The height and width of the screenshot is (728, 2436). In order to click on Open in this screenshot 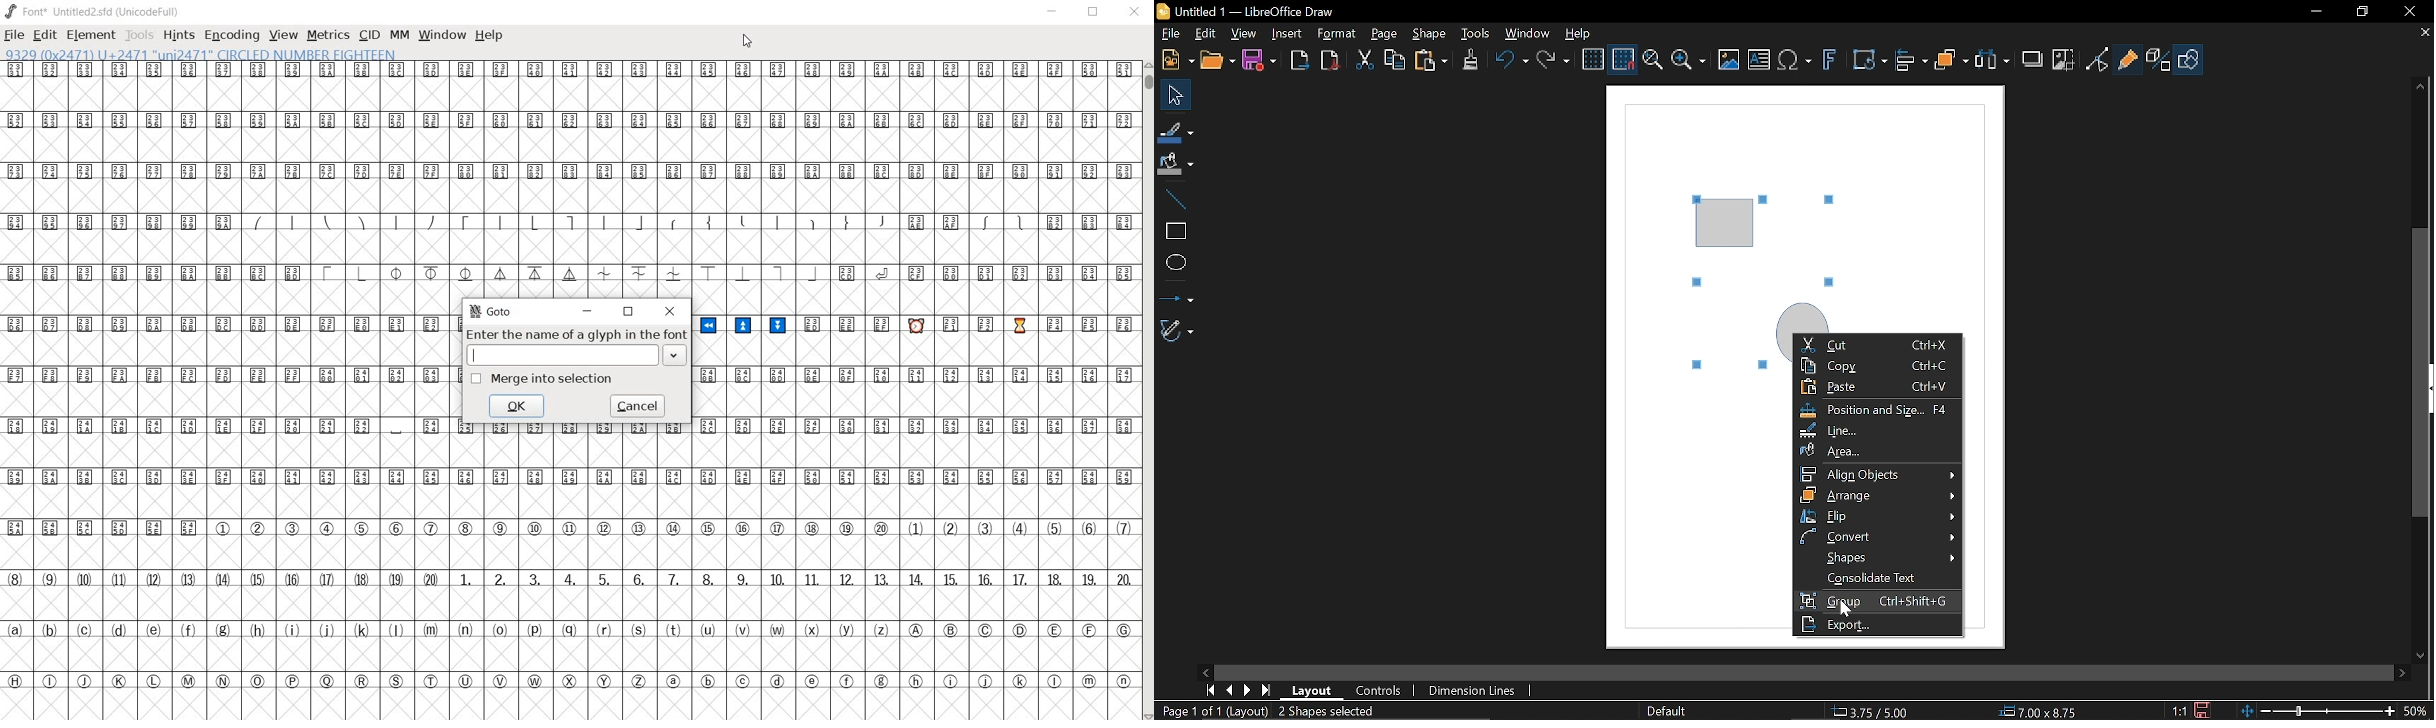, I will do `click(1217, 61)`.